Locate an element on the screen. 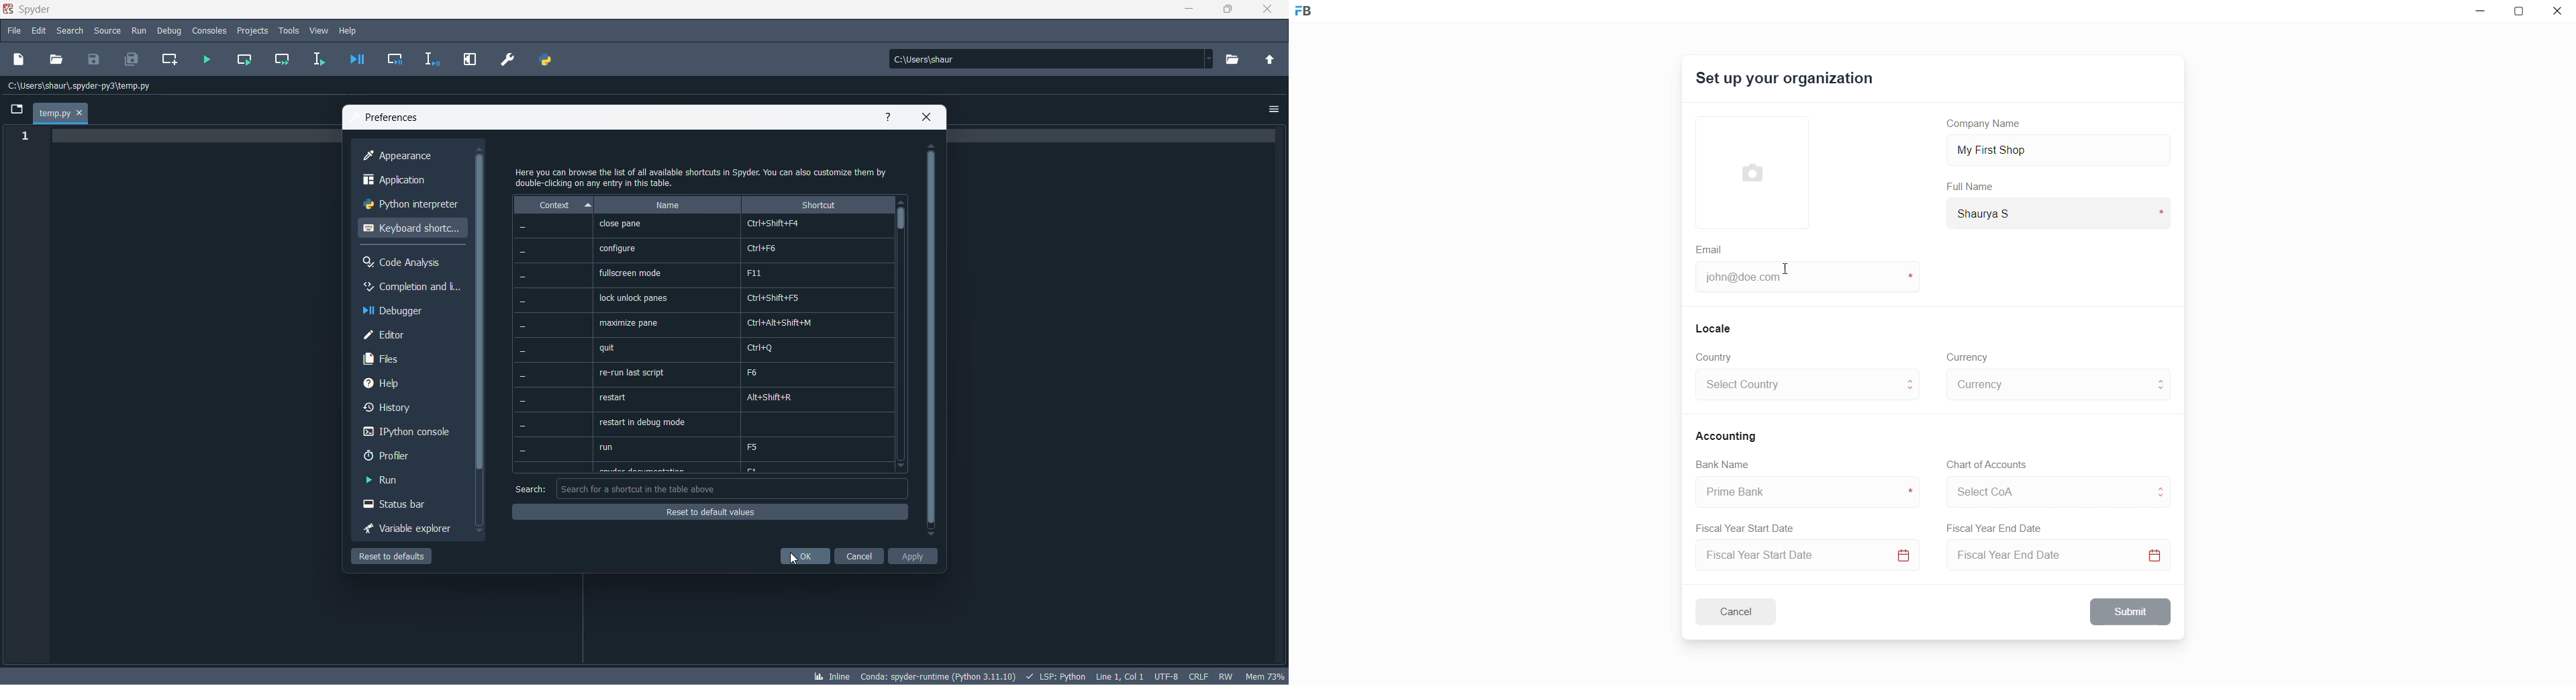 The width and height of the screenshot is (2576, 700). name options is located at coordinates (667, 344).